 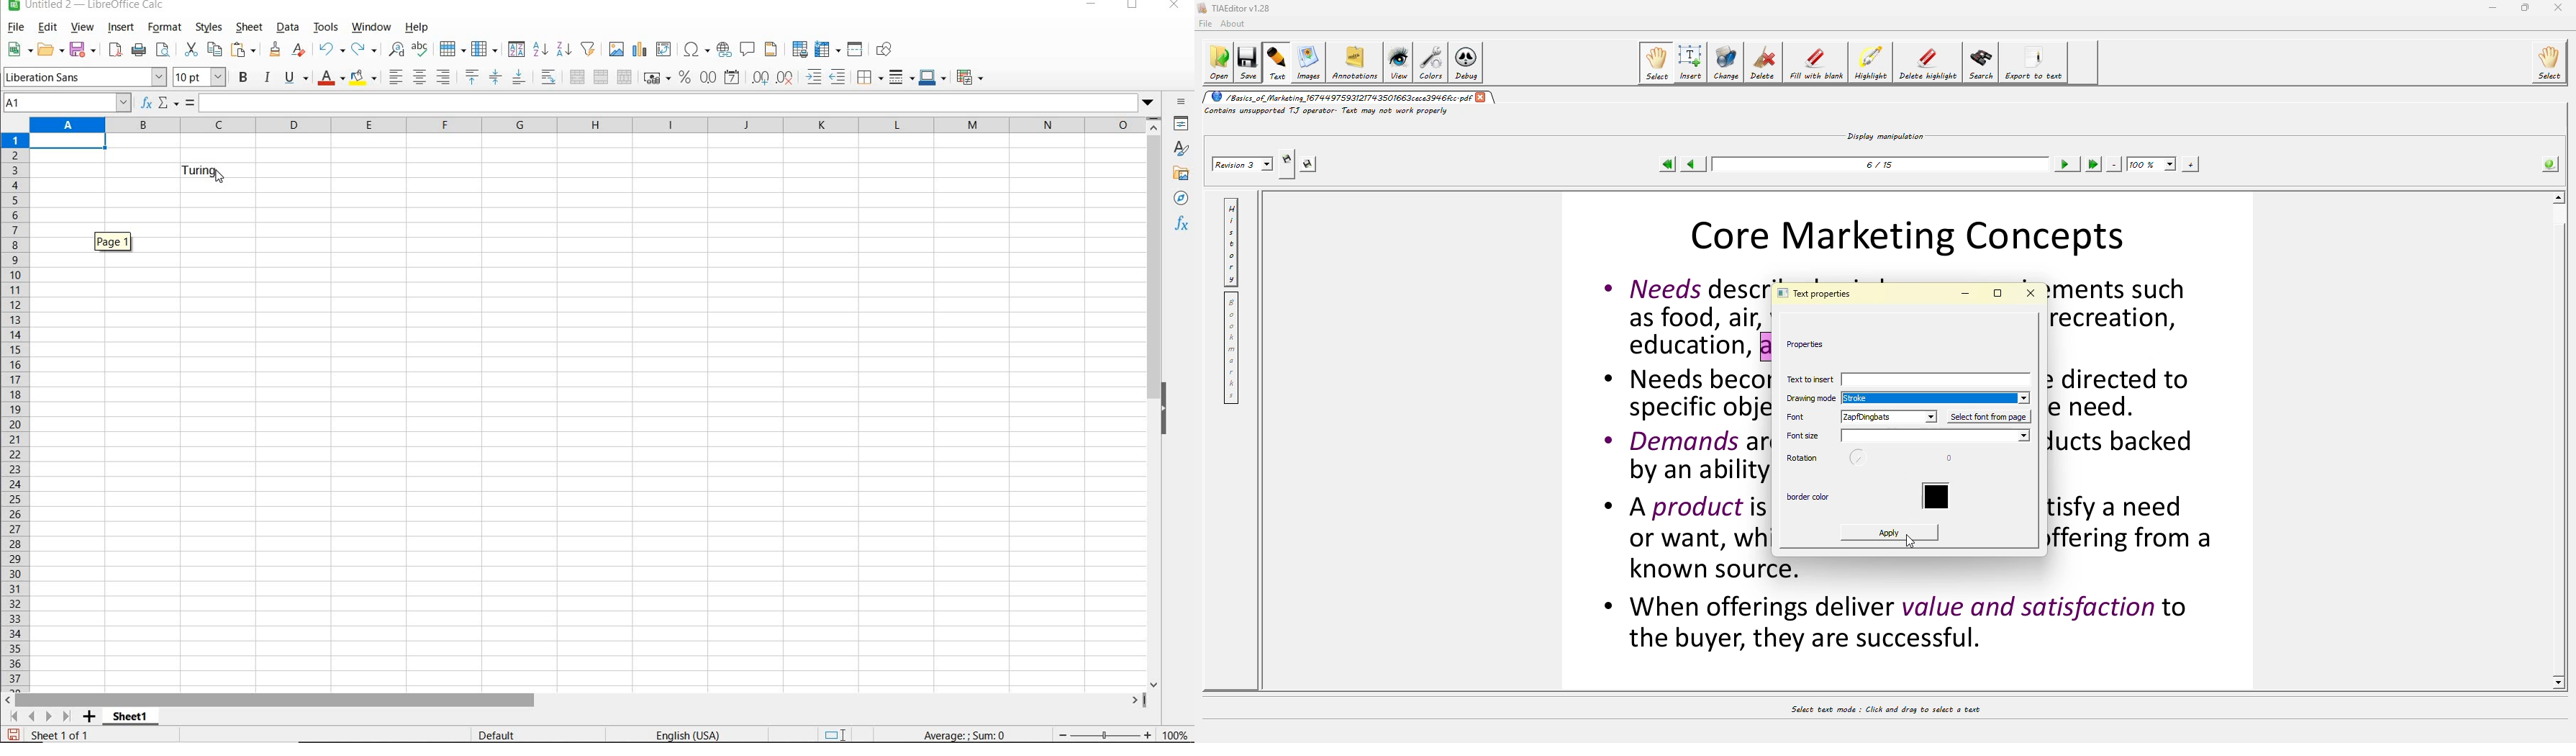 What do you see at coordinates (885, 49) in the screenshot?
I see `SHOW DRAW FUNCTIONS` at bounding box center [885, 49].